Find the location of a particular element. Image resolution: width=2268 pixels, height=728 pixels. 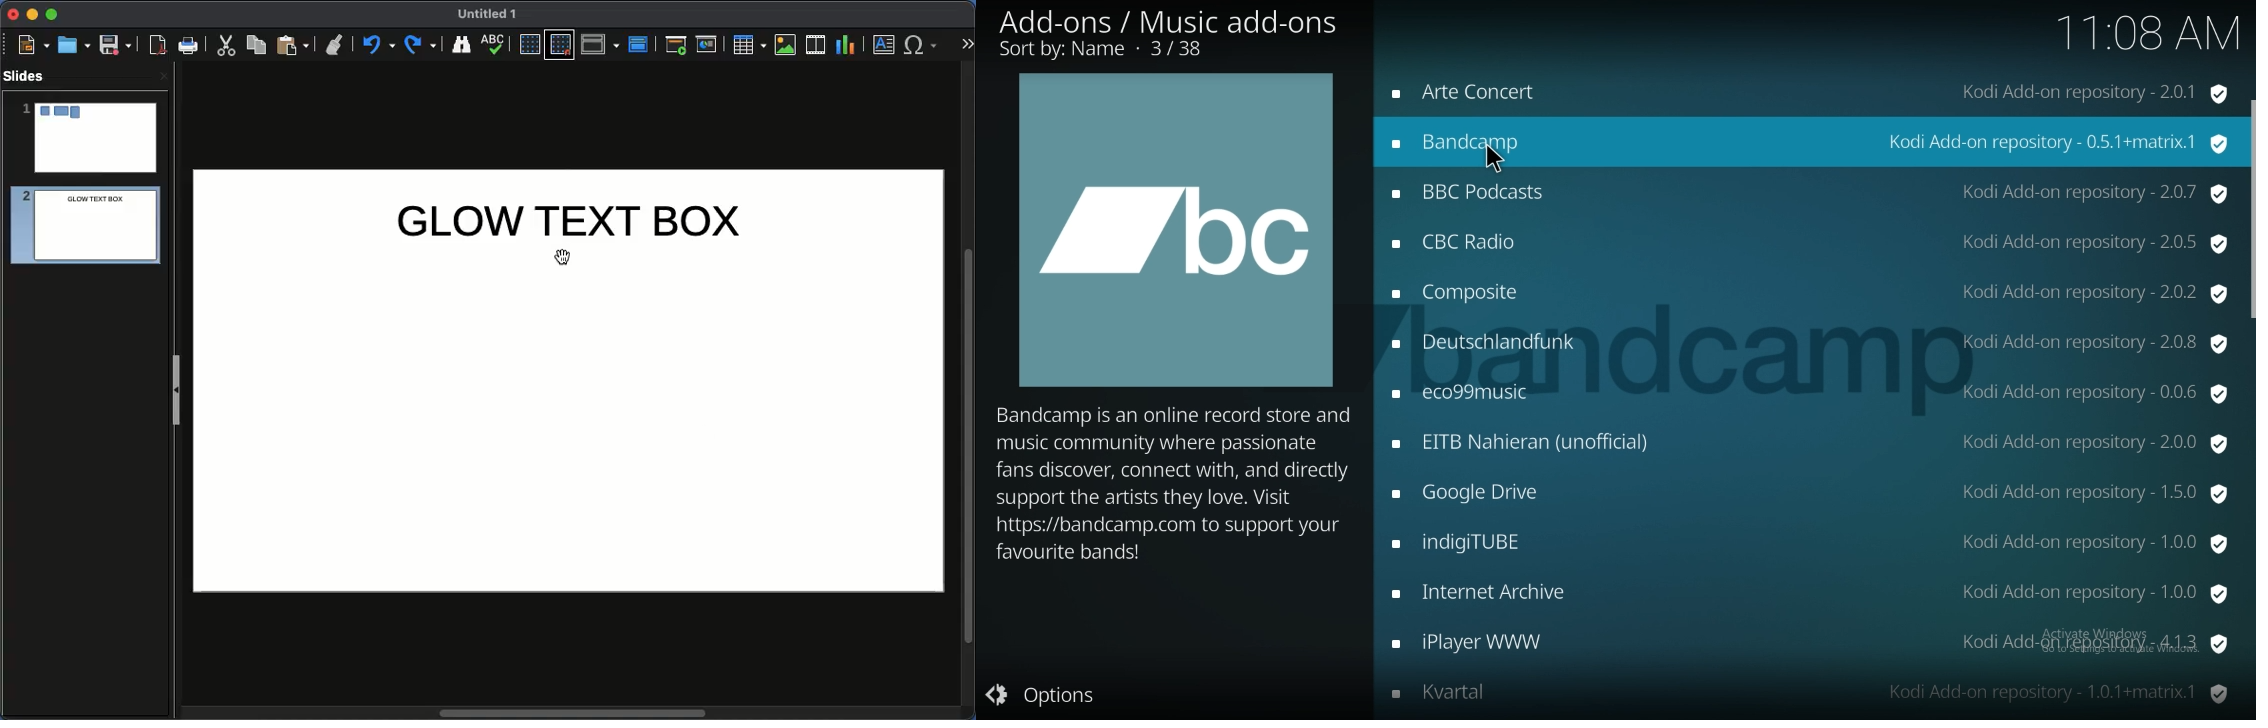

add on is located at coordinates (1807, 344).